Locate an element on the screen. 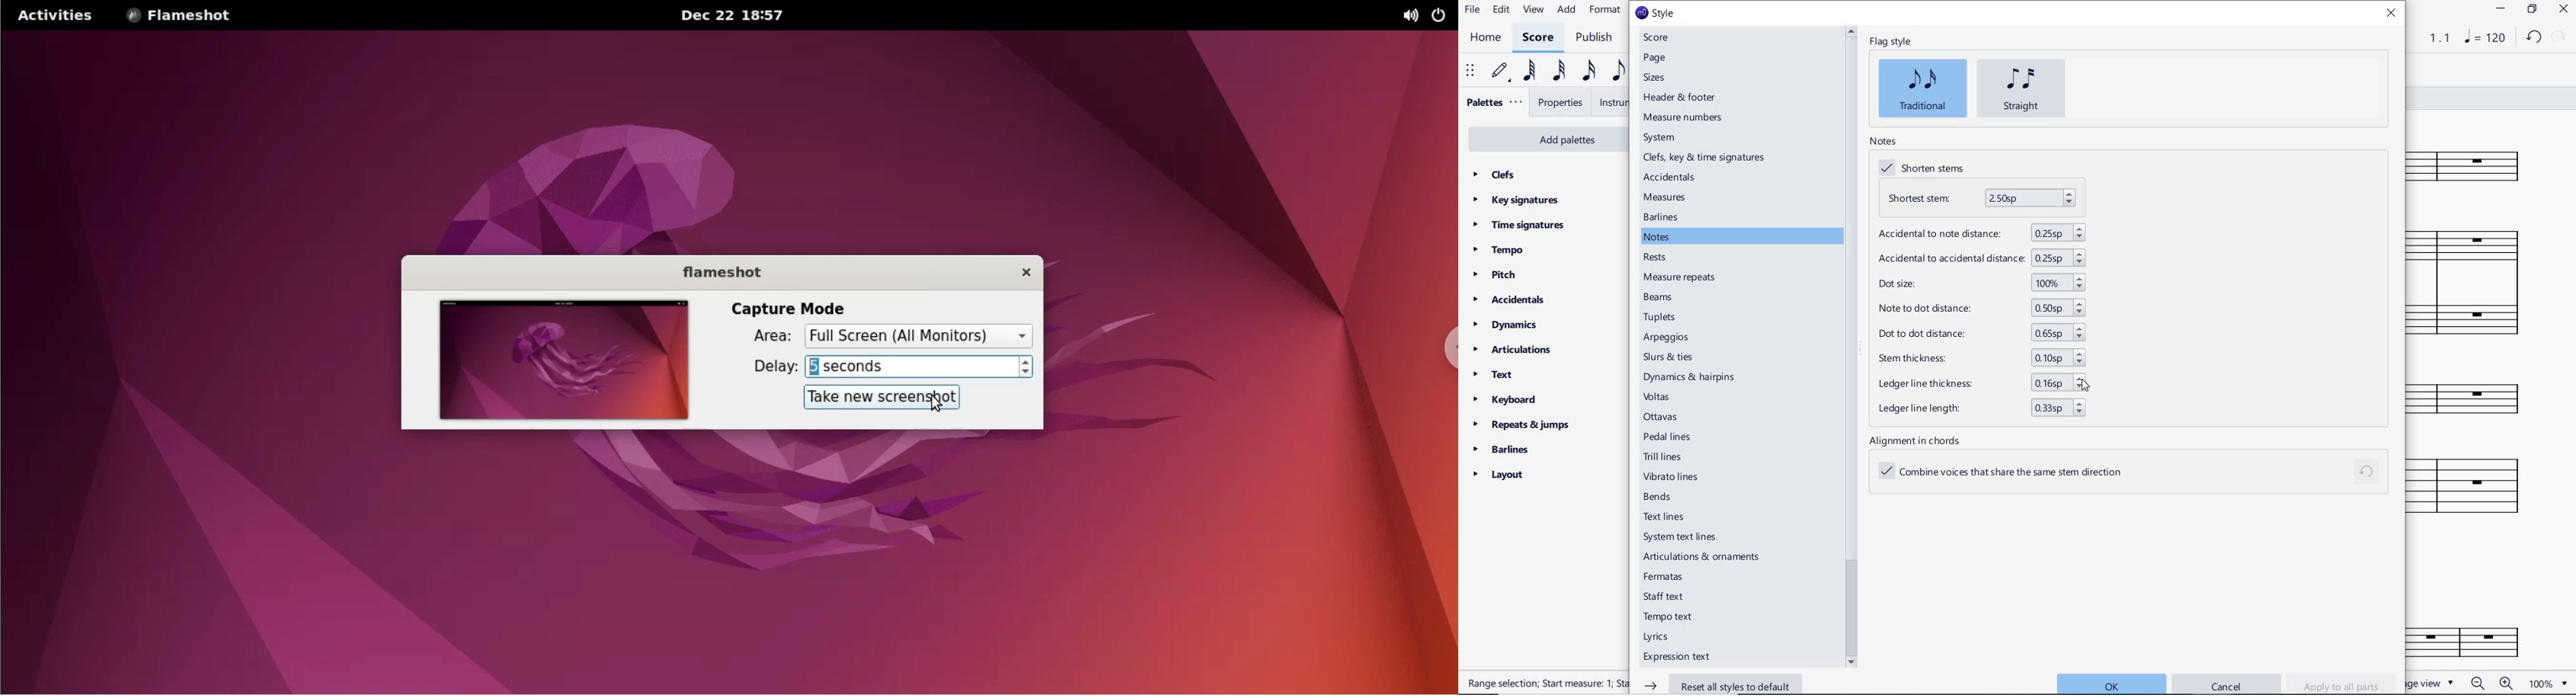 This screenshot has width=2576, height=700. shortest stem is located at coordinates (1981, 198).